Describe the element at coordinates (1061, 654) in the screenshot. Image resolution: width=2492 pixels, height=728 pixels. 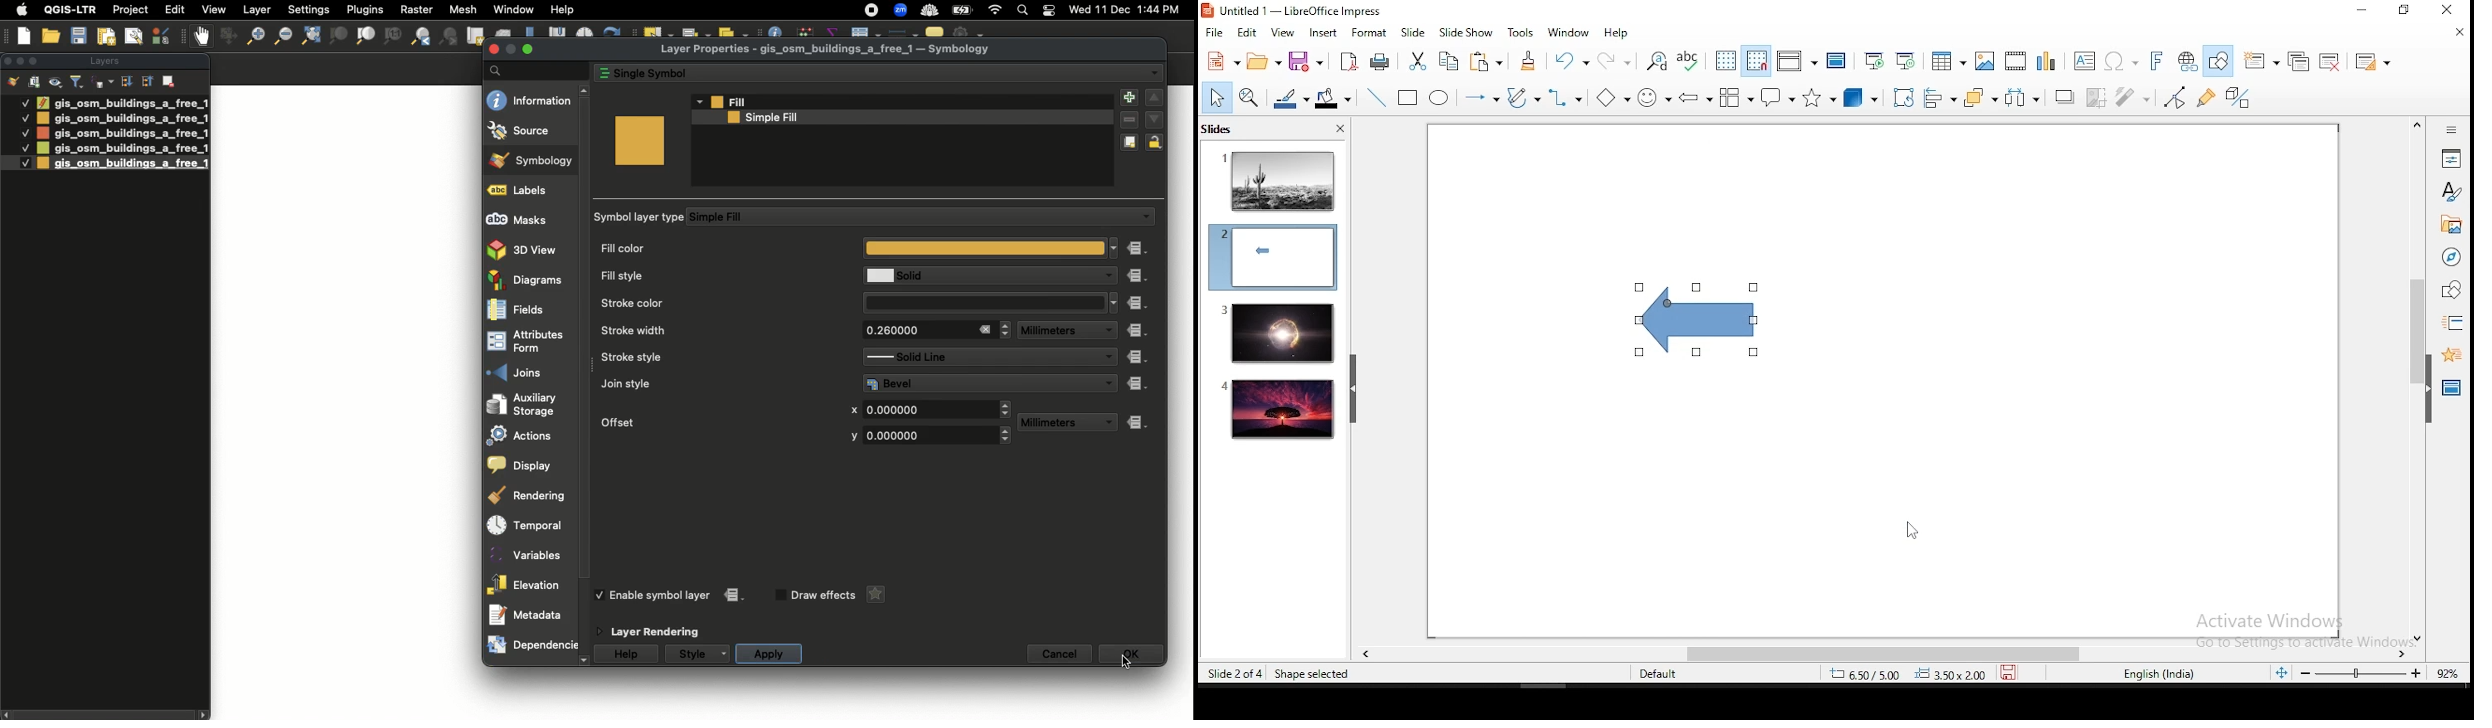
I see `Cancel` at that location.